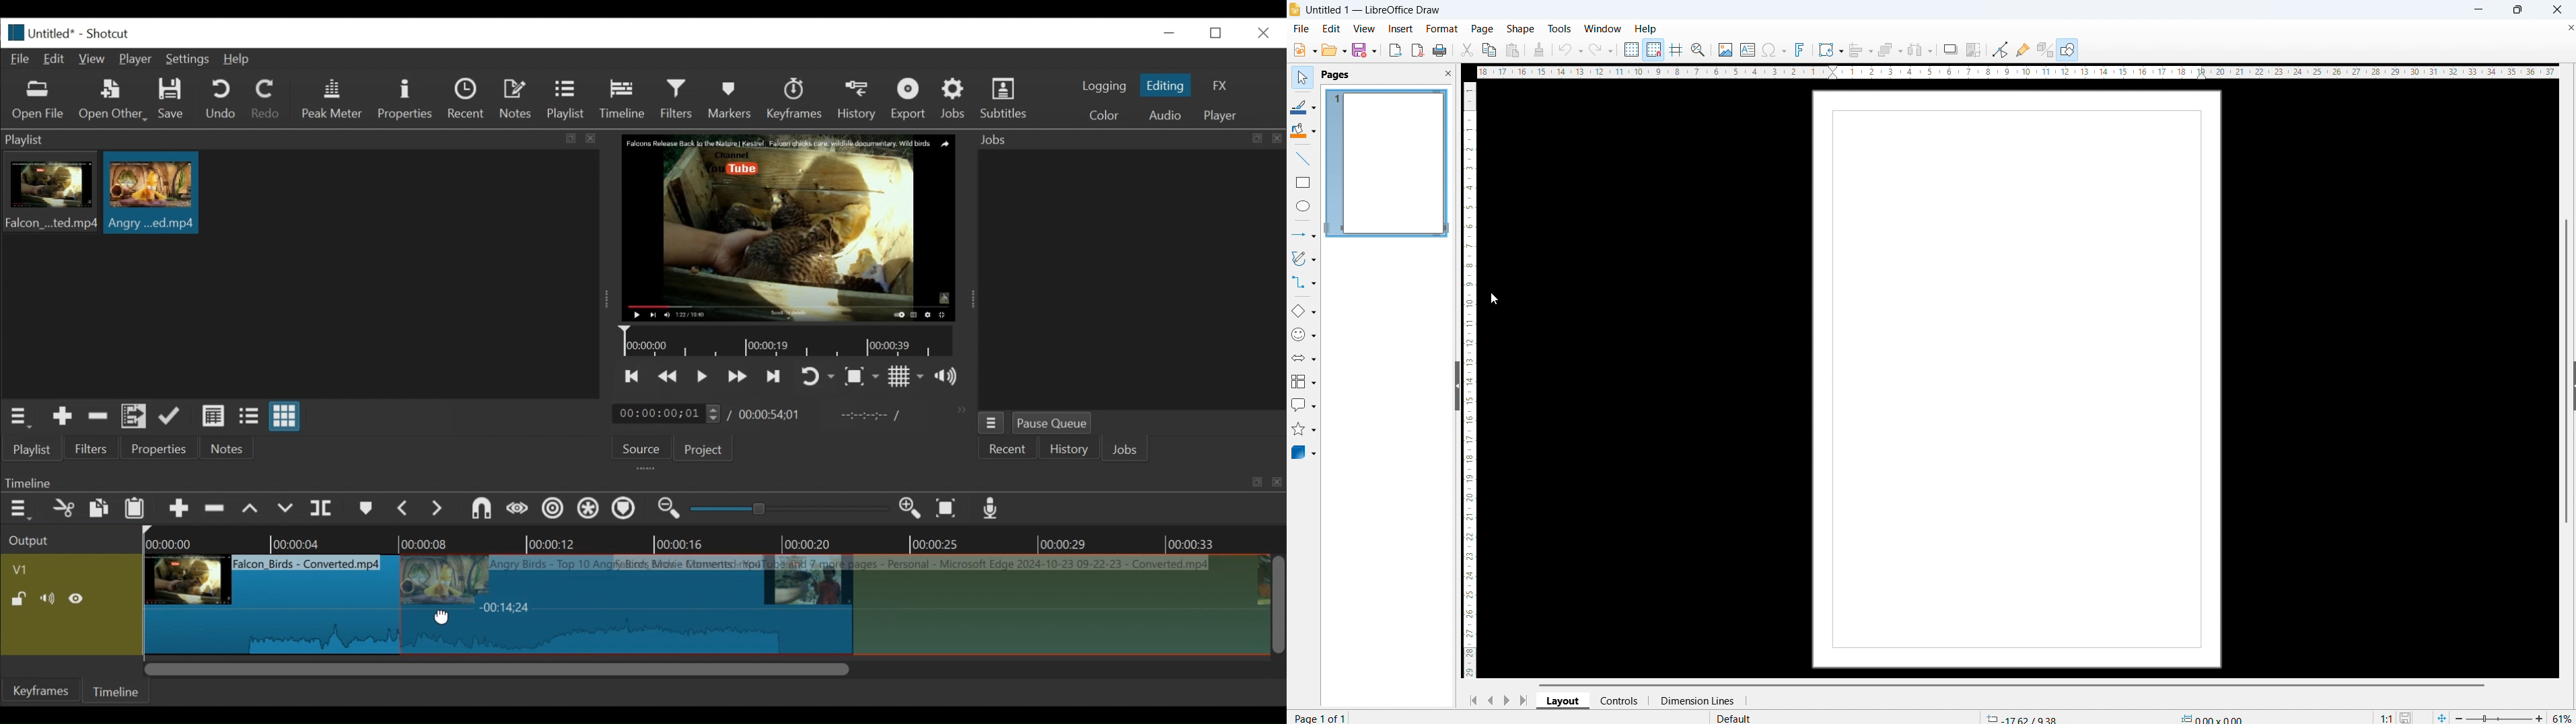 The height and width of the screenshot is (728, 2576). What do you see at coordinates (1949, 48) in the screenshot?
I see `shadow` at bounding box center [1949, 48].